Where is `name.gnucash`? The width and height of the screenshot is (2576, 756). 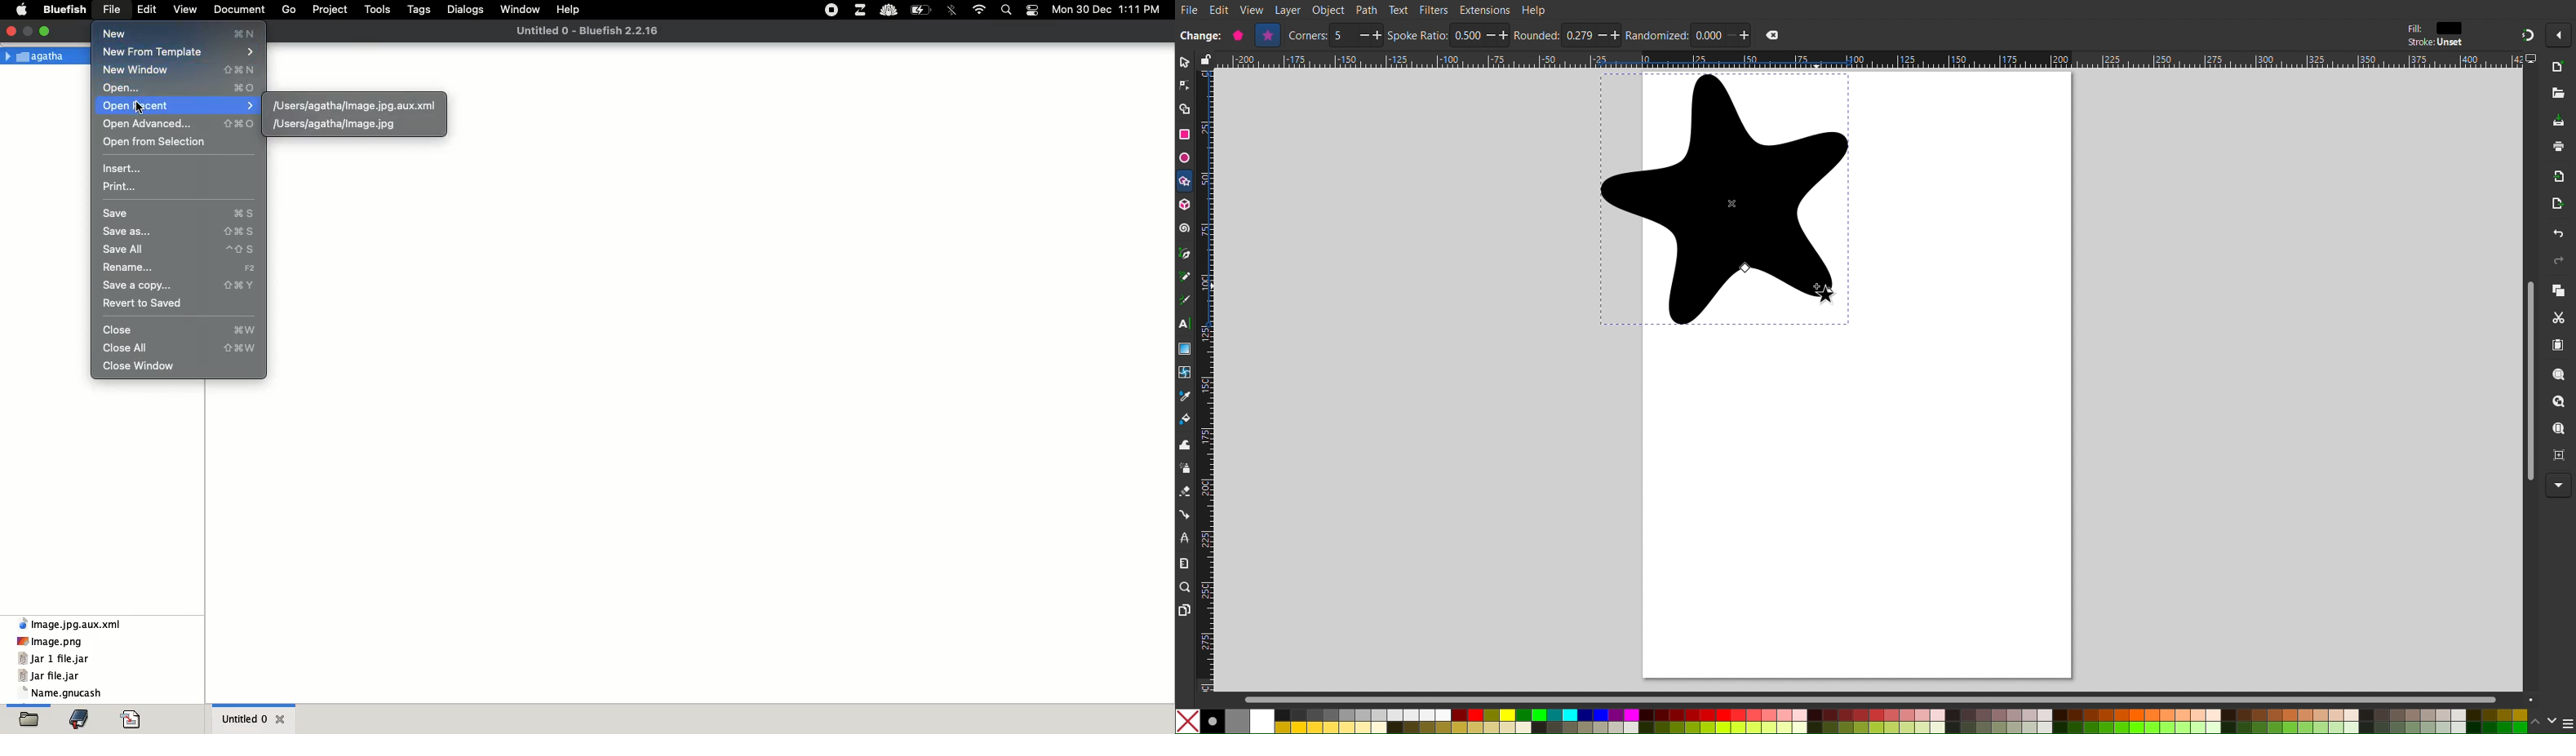
name.gnucash is located at coordinates (66, 693).